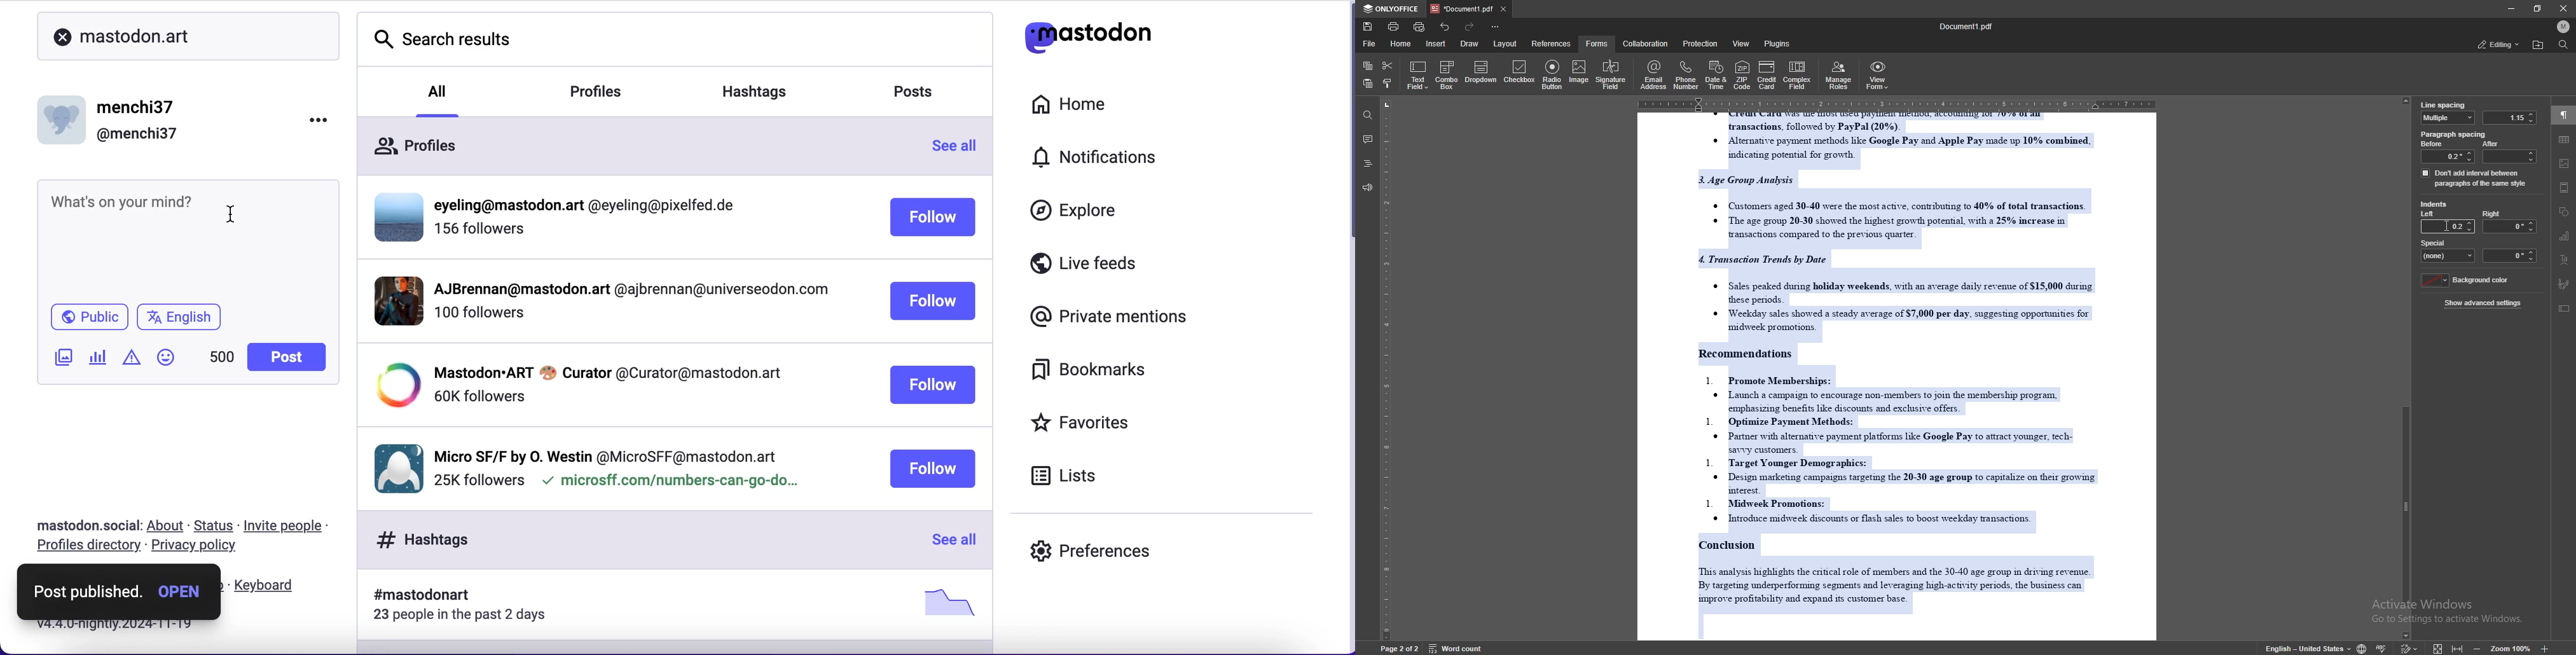  I want to click on copy style, so click(1389, 85).